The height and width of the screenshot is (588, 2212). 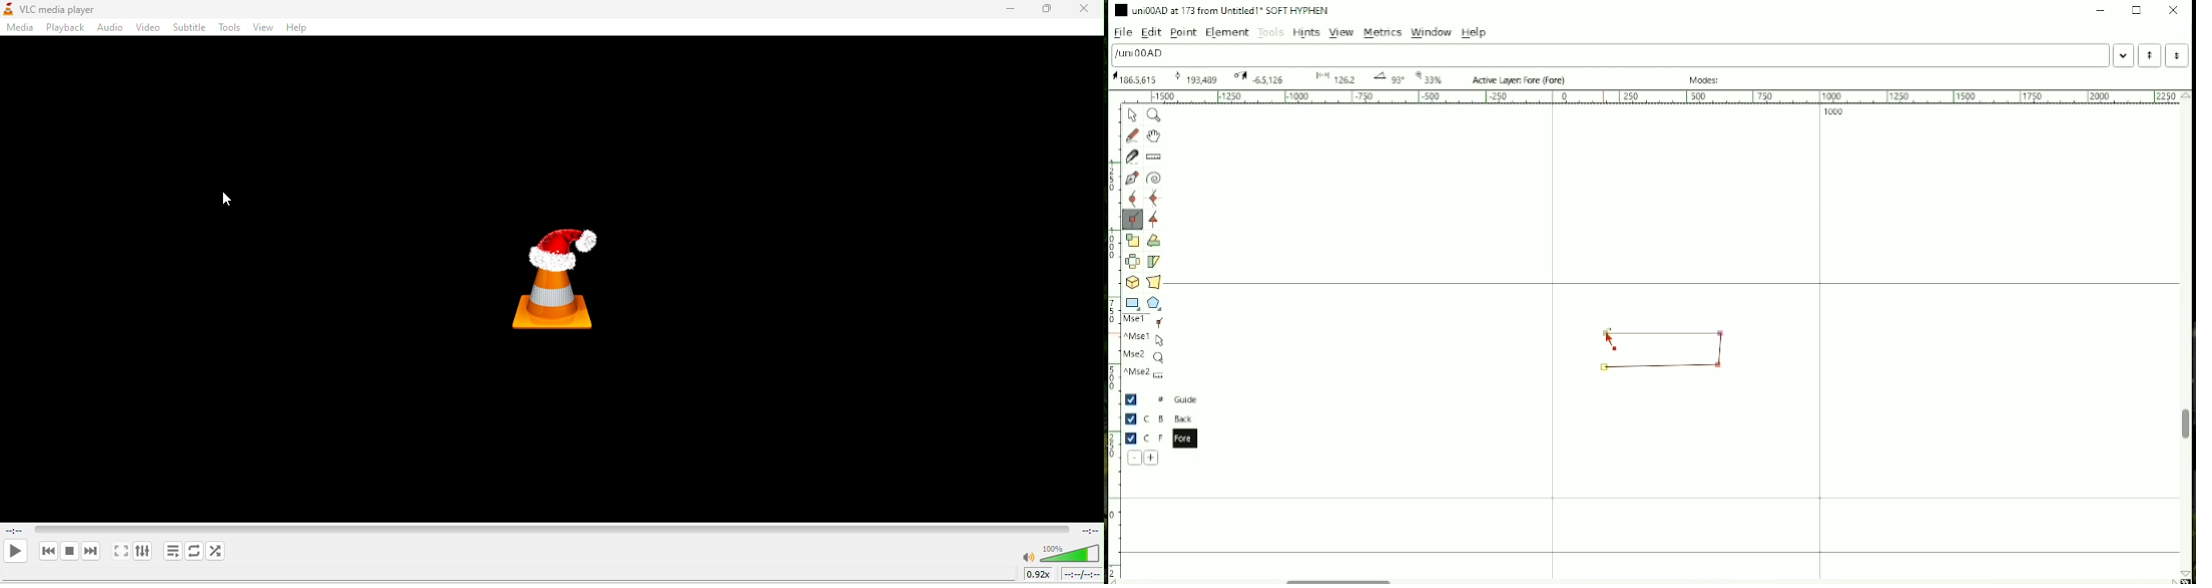 What do you see at coordinates (15, 551) in the screenshot?
I see `play` at bounding box center [15, 551].